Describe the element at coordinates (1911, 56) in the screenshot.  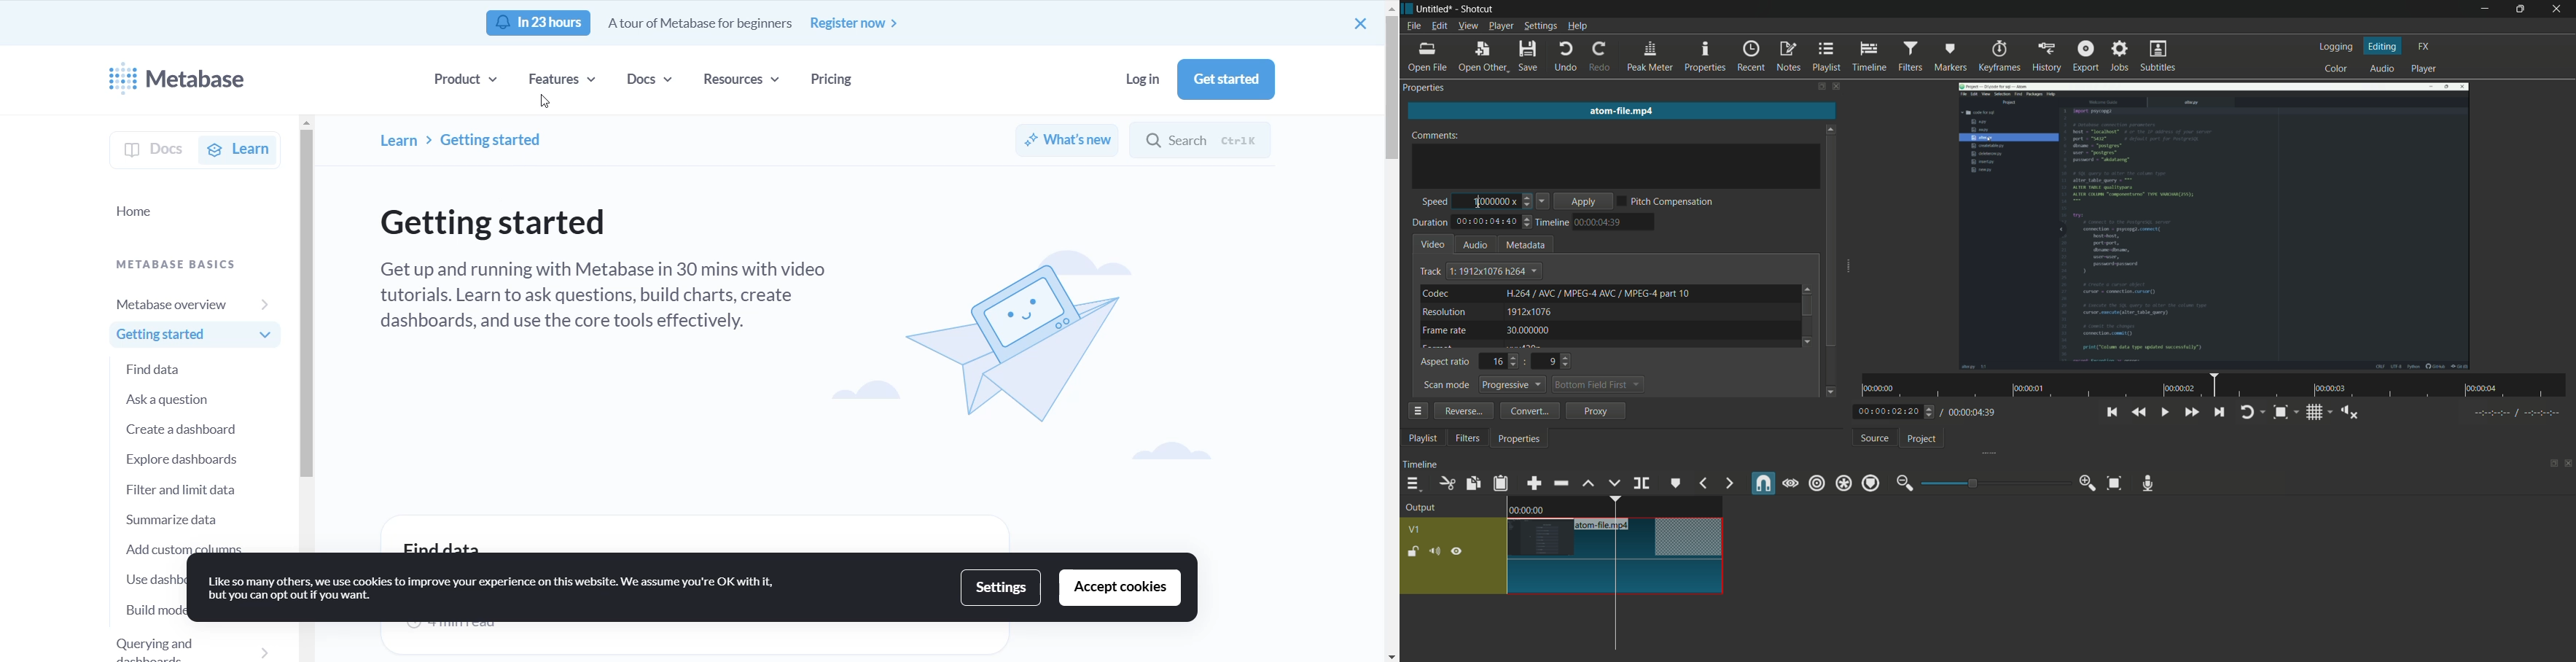
I see `filters` at that location.